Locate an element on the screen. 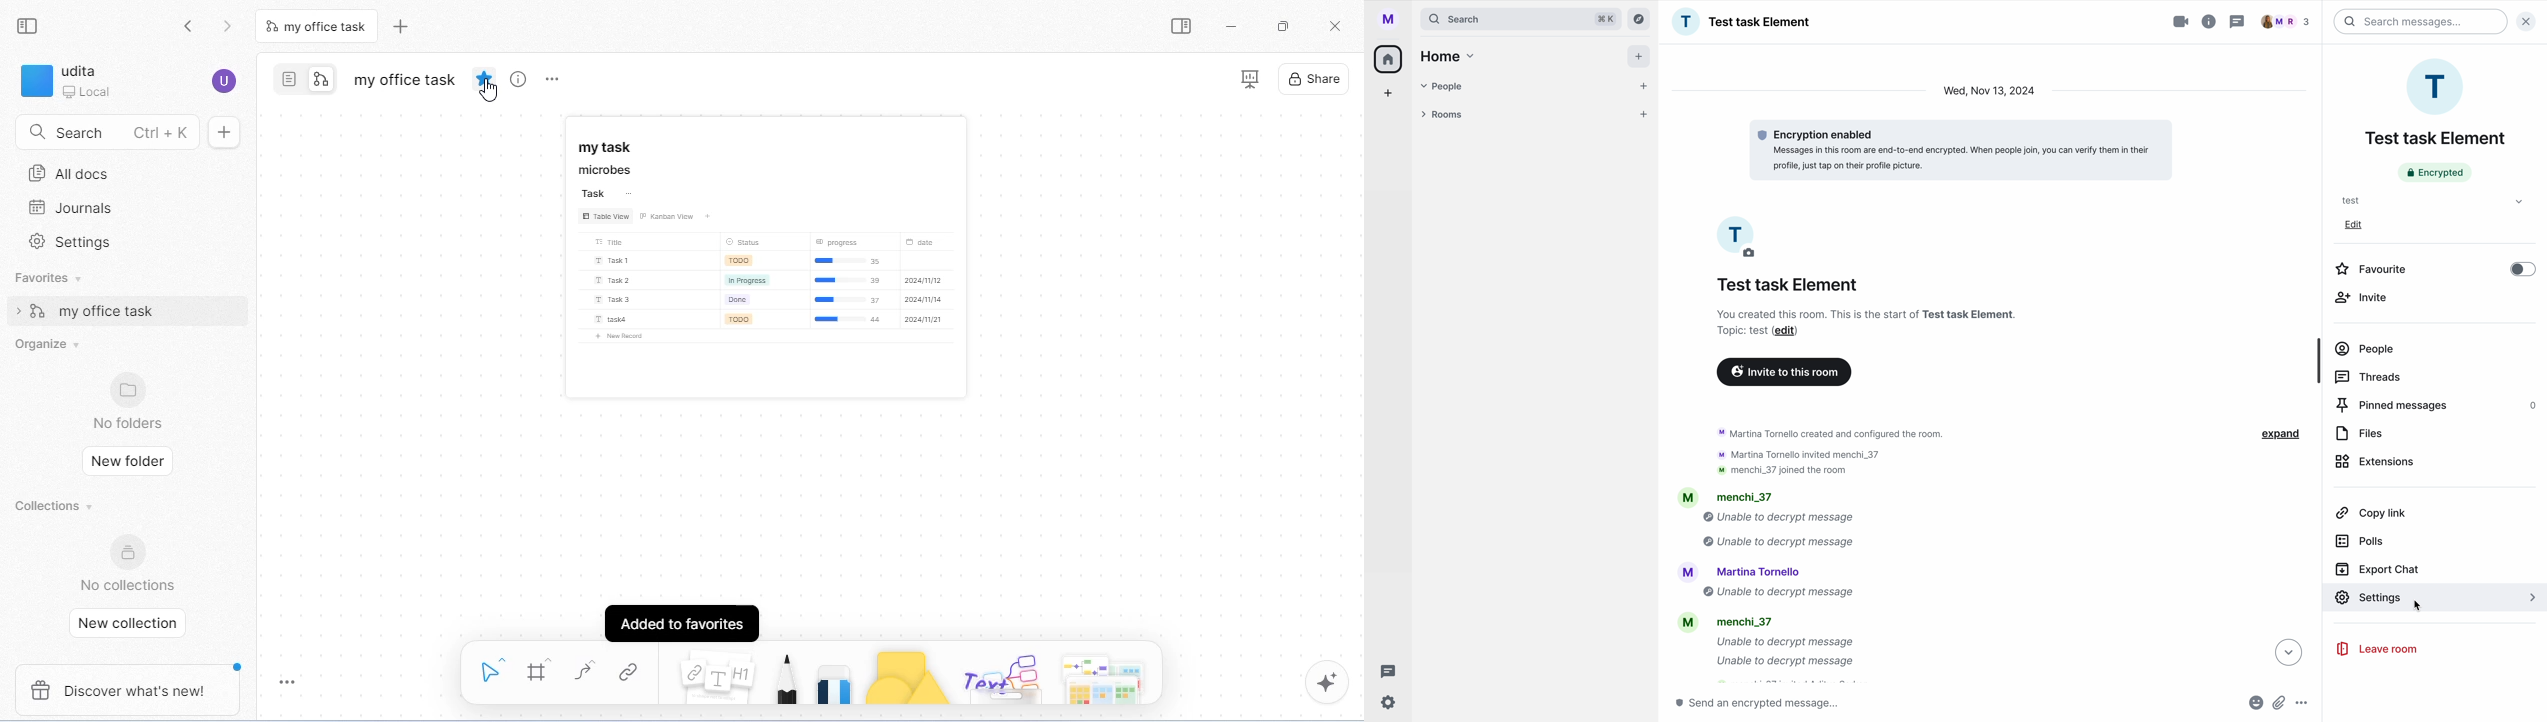  send message is located at coordinates (1763, 703).